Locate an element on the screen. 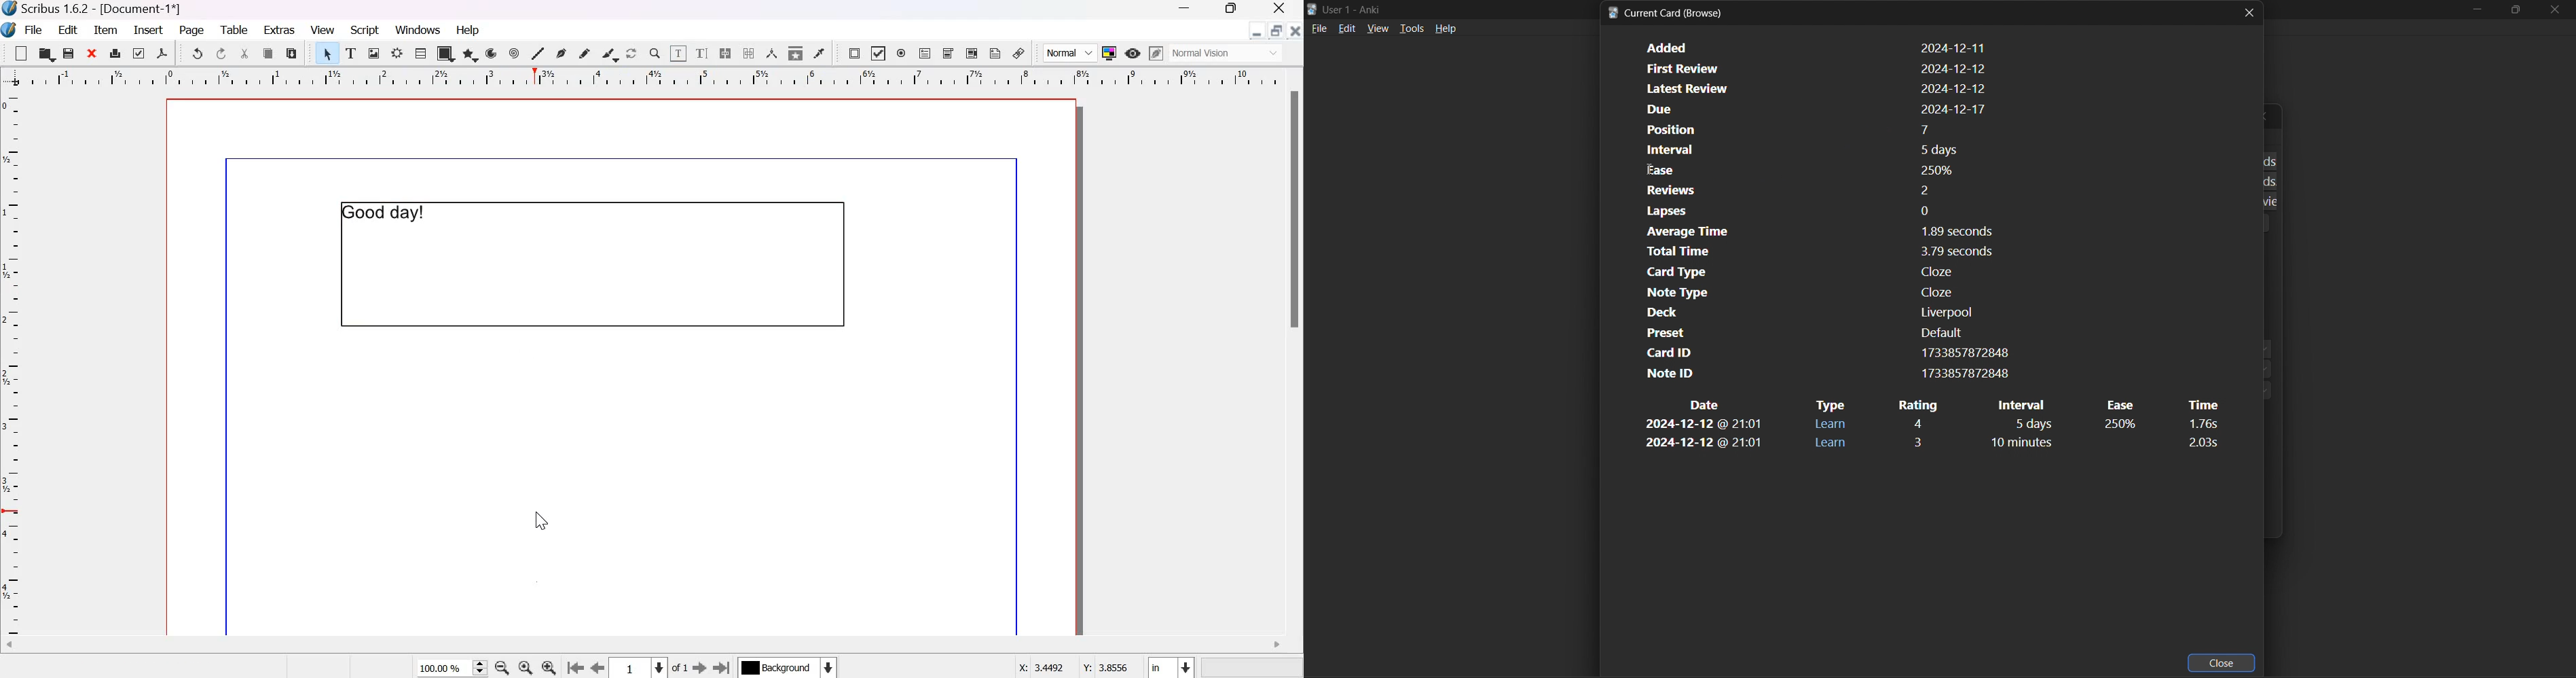 This screenshot has width=2576, height=700. Good day! is located at coordinates (388, 214).